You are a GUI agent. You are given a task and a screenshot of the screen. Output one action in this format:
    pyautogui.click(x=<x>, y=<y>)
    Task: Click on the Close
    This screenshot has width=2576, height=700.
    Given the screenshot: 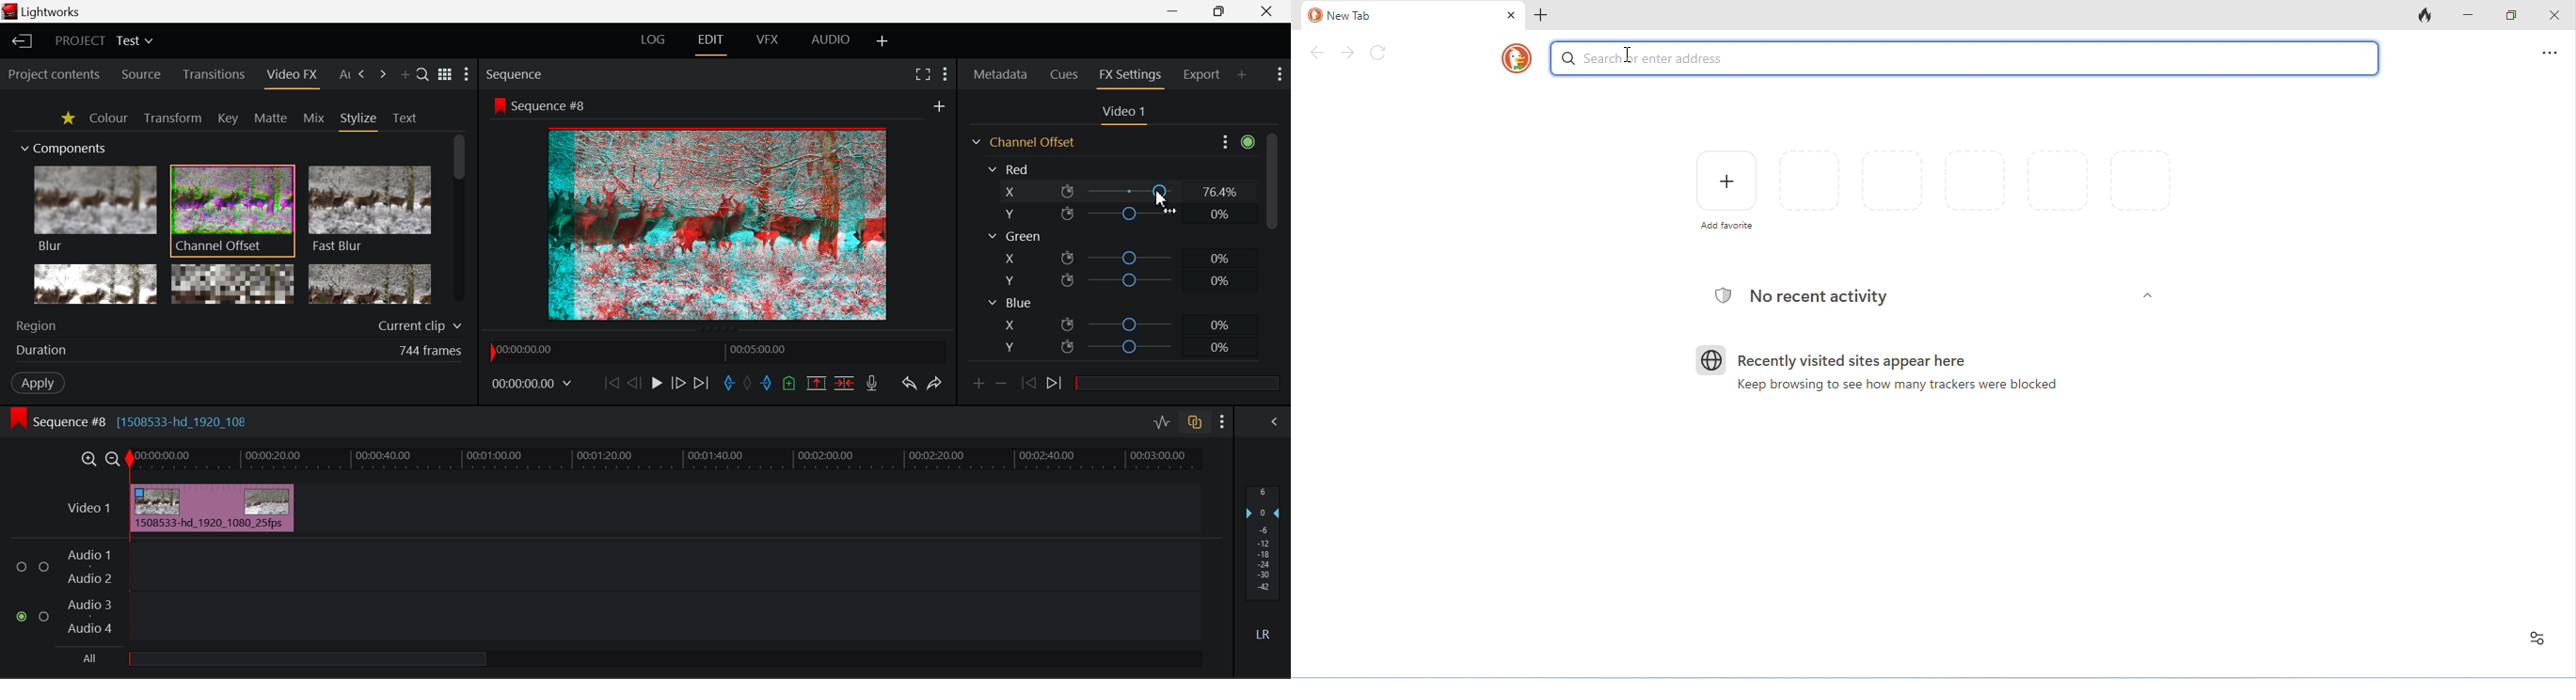 What is the action you would take?
    pyautogui.click(x=1266, y=12)
    